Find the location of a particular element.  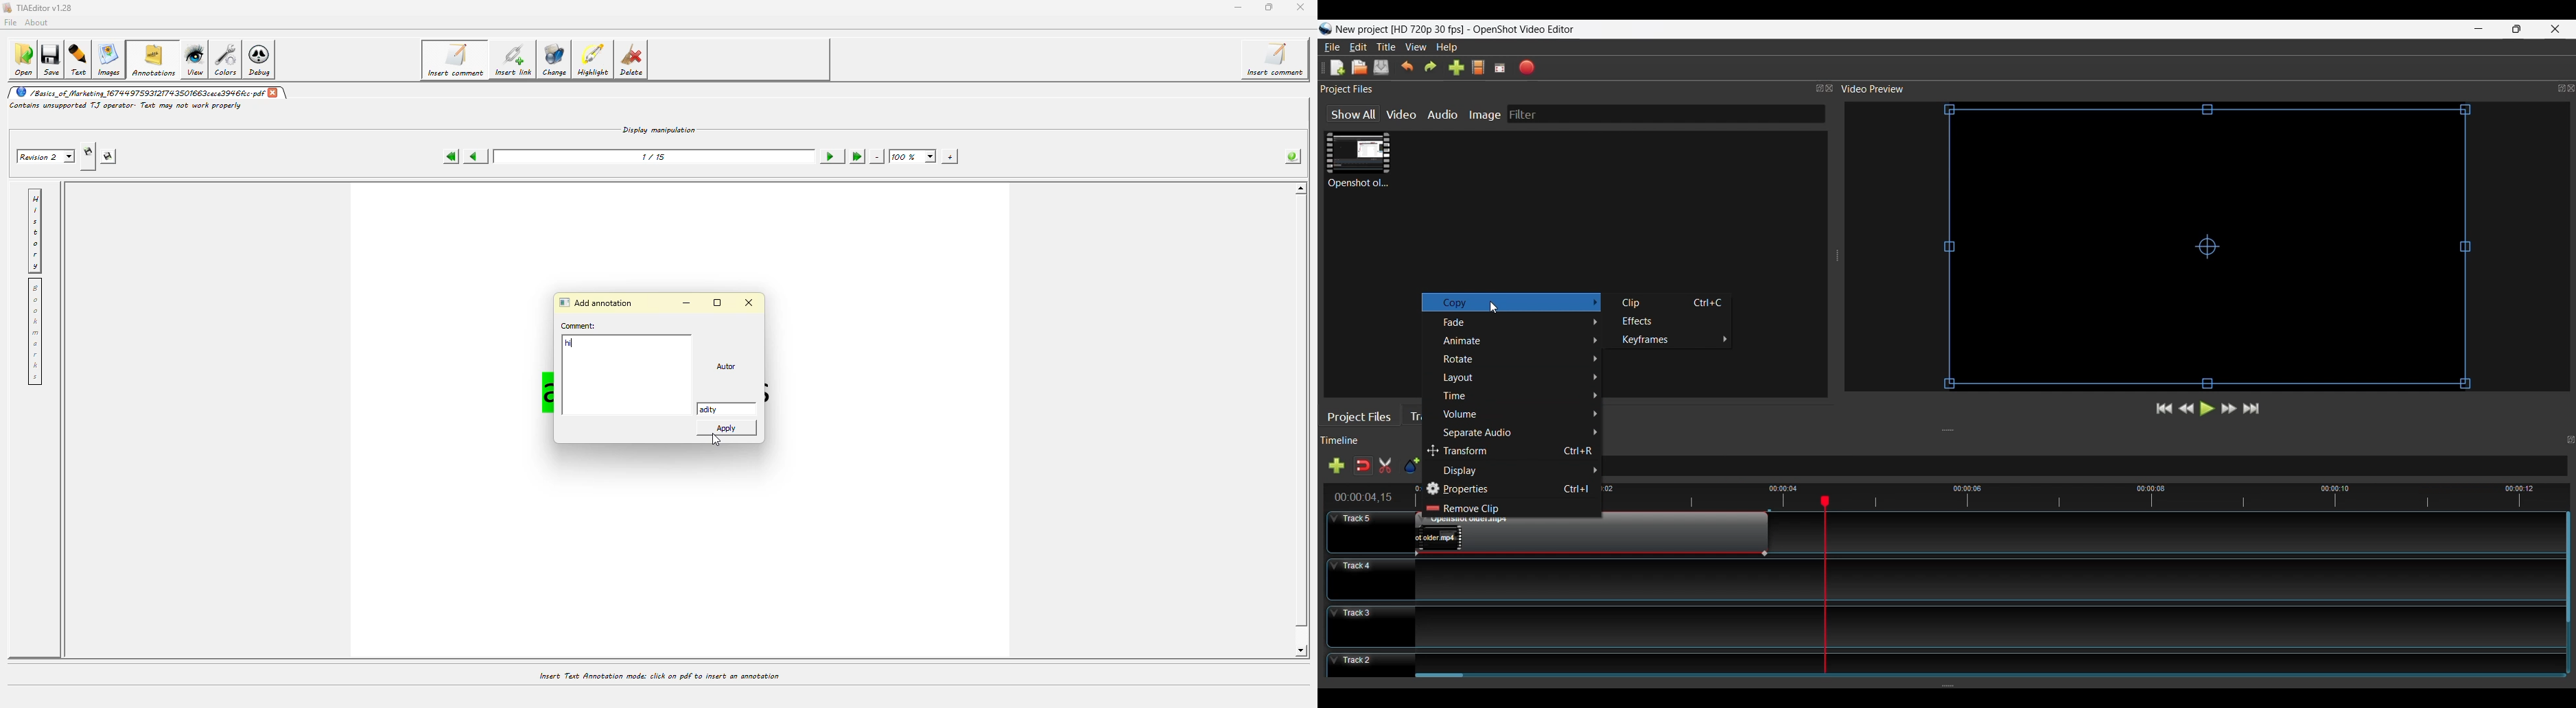

Properties is located at coordinates (1513, 487).